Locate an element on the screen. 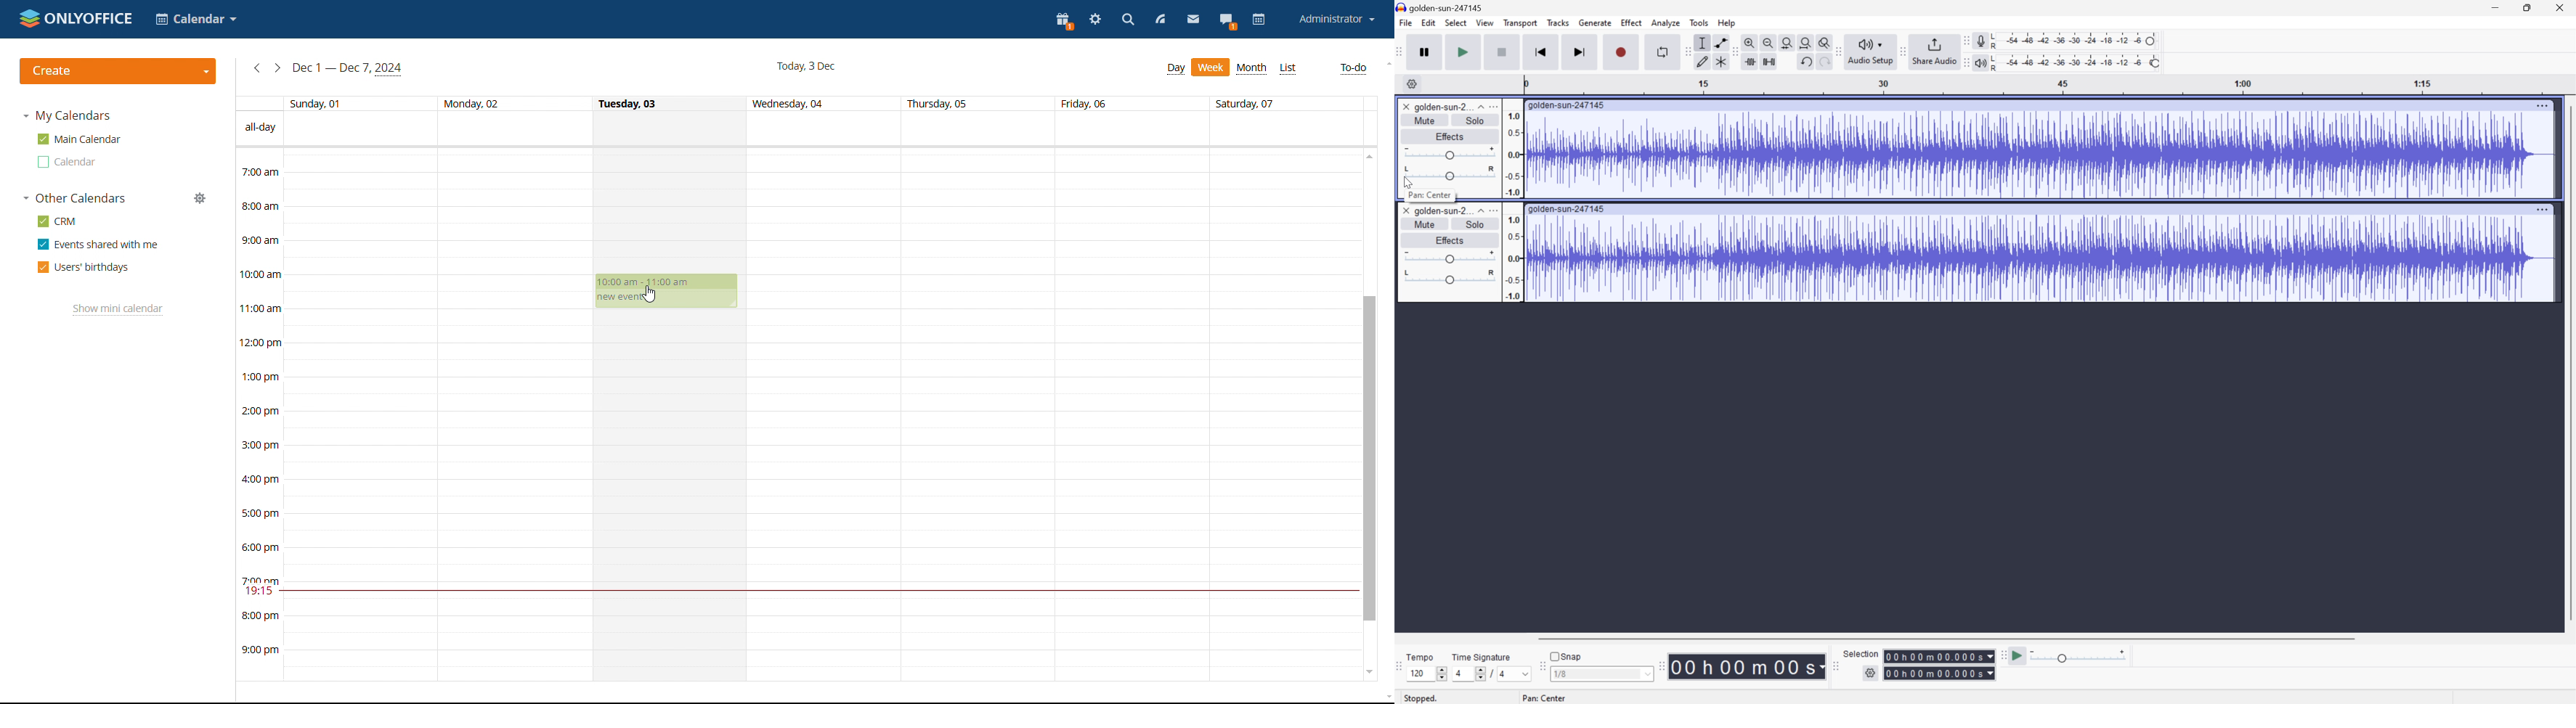 The image size is (2576, 728). Help is located at coordinates (1728, 23).